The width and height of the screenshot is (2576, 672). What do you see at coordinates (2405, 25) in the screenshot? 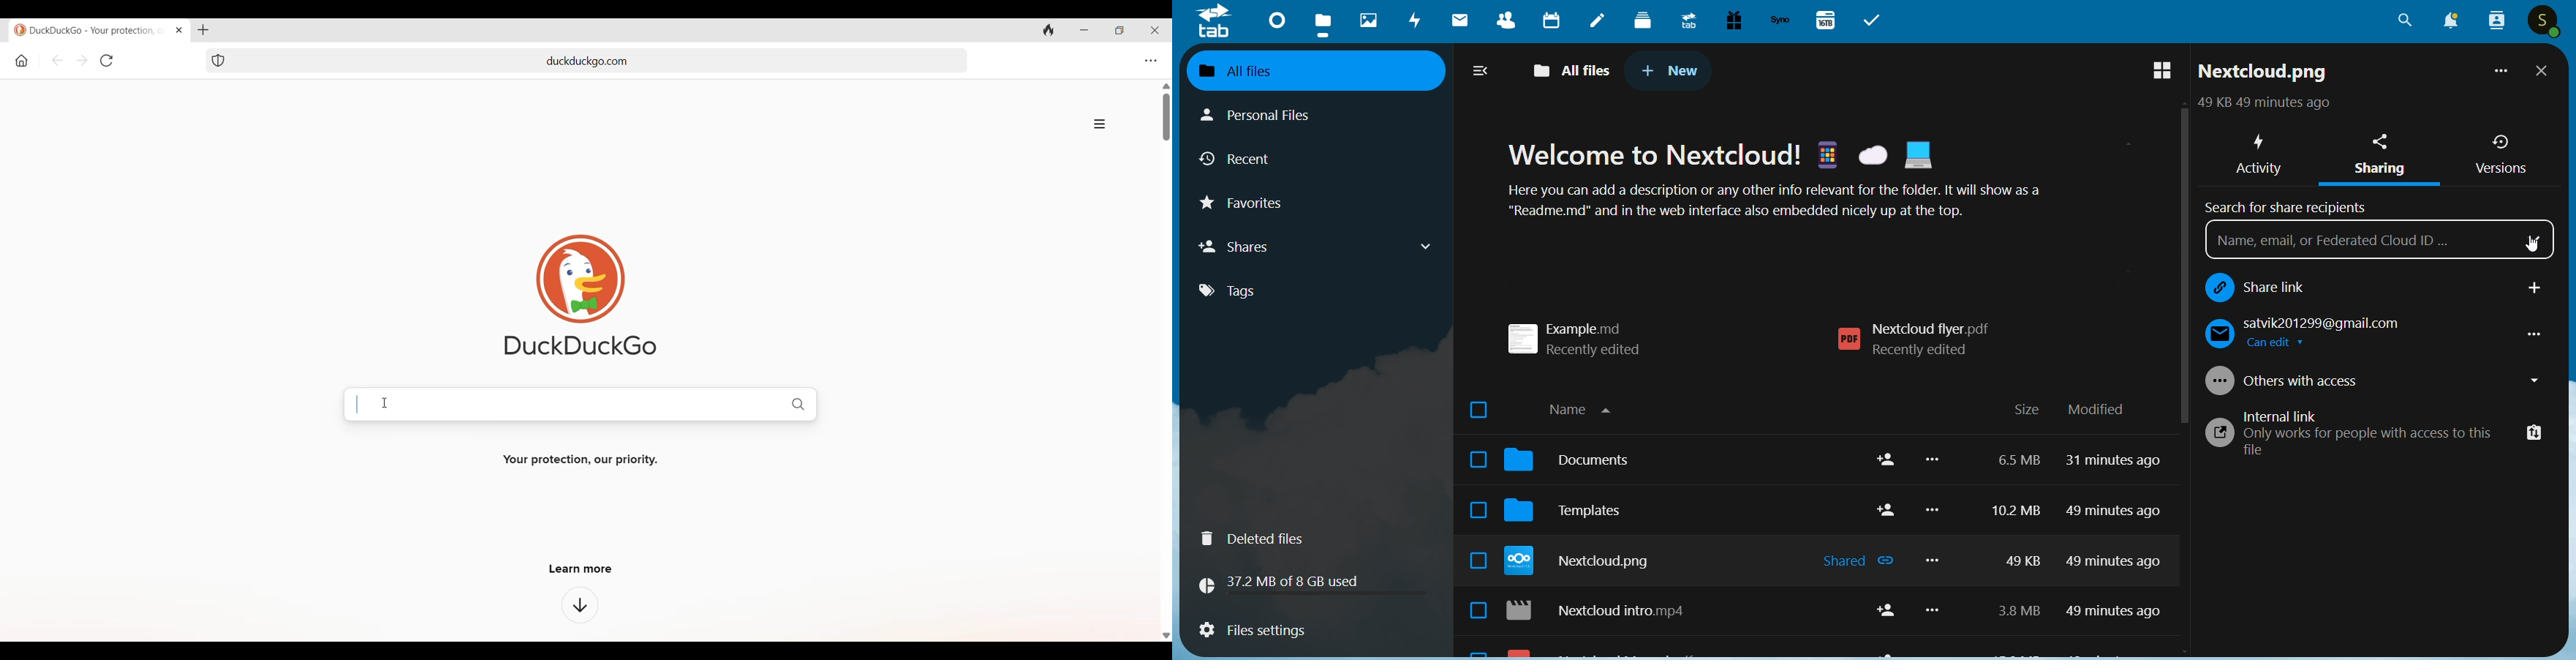
I see `search` at bounding box center [2405, 25].